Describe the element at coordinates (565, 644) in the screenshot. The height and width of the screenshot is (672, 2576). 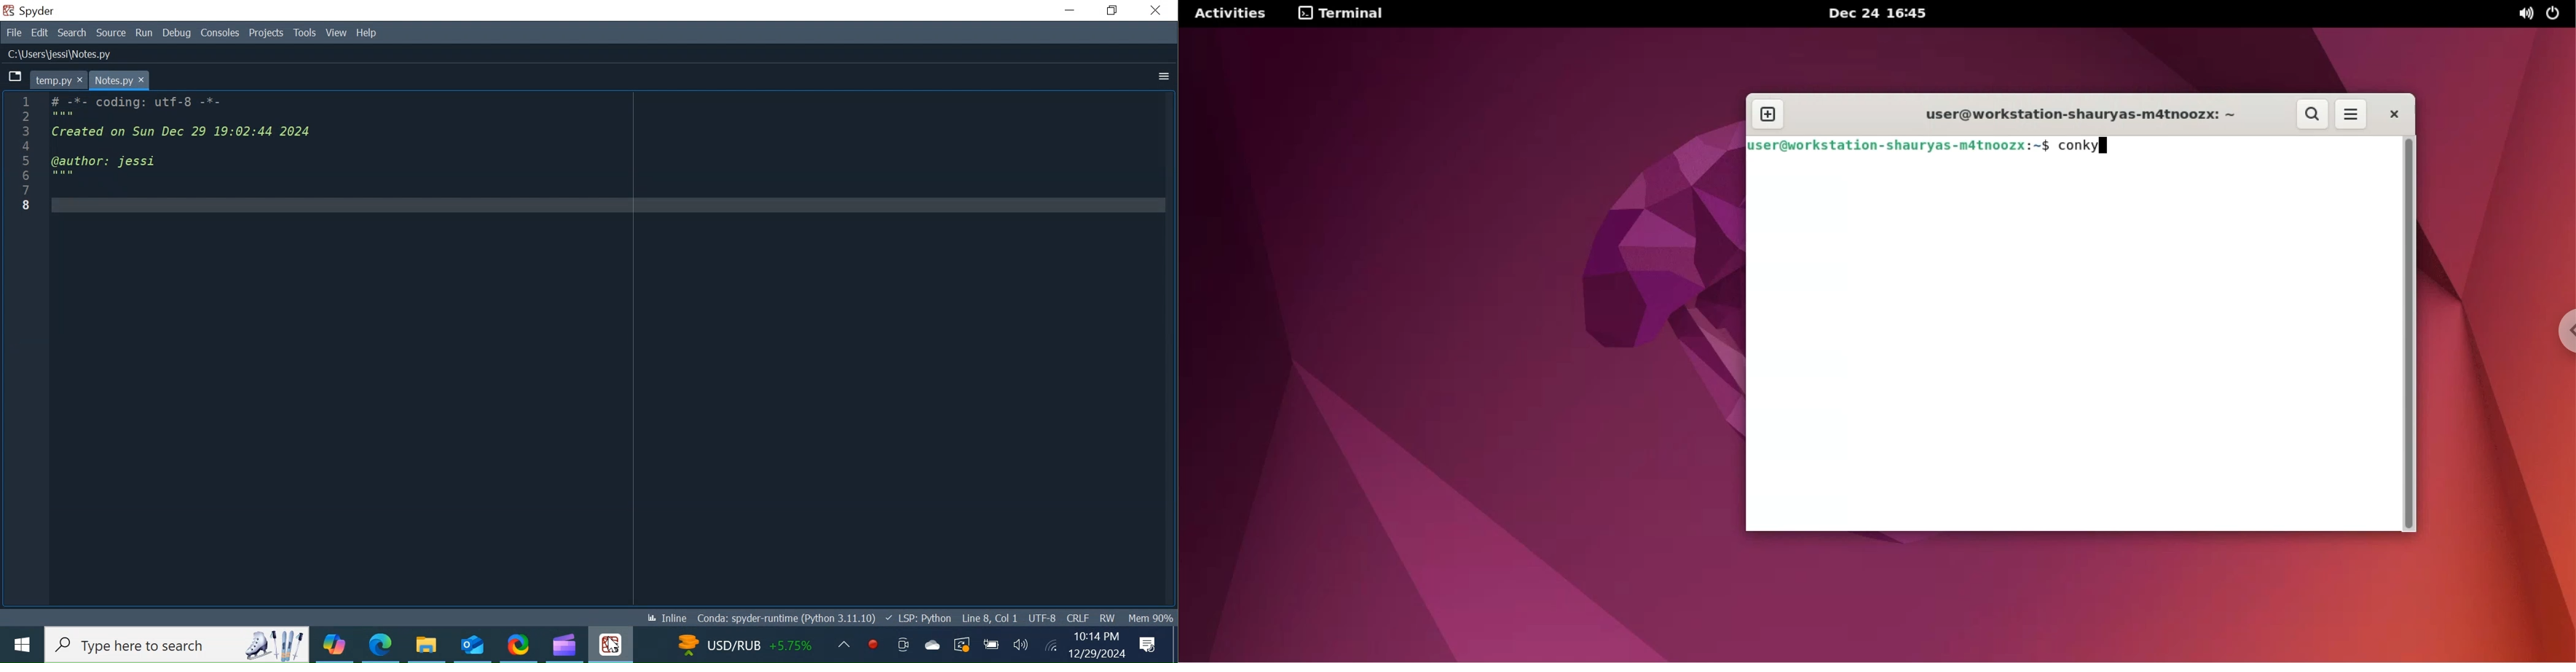
I see `Microsoft ClipChamp` at that location.